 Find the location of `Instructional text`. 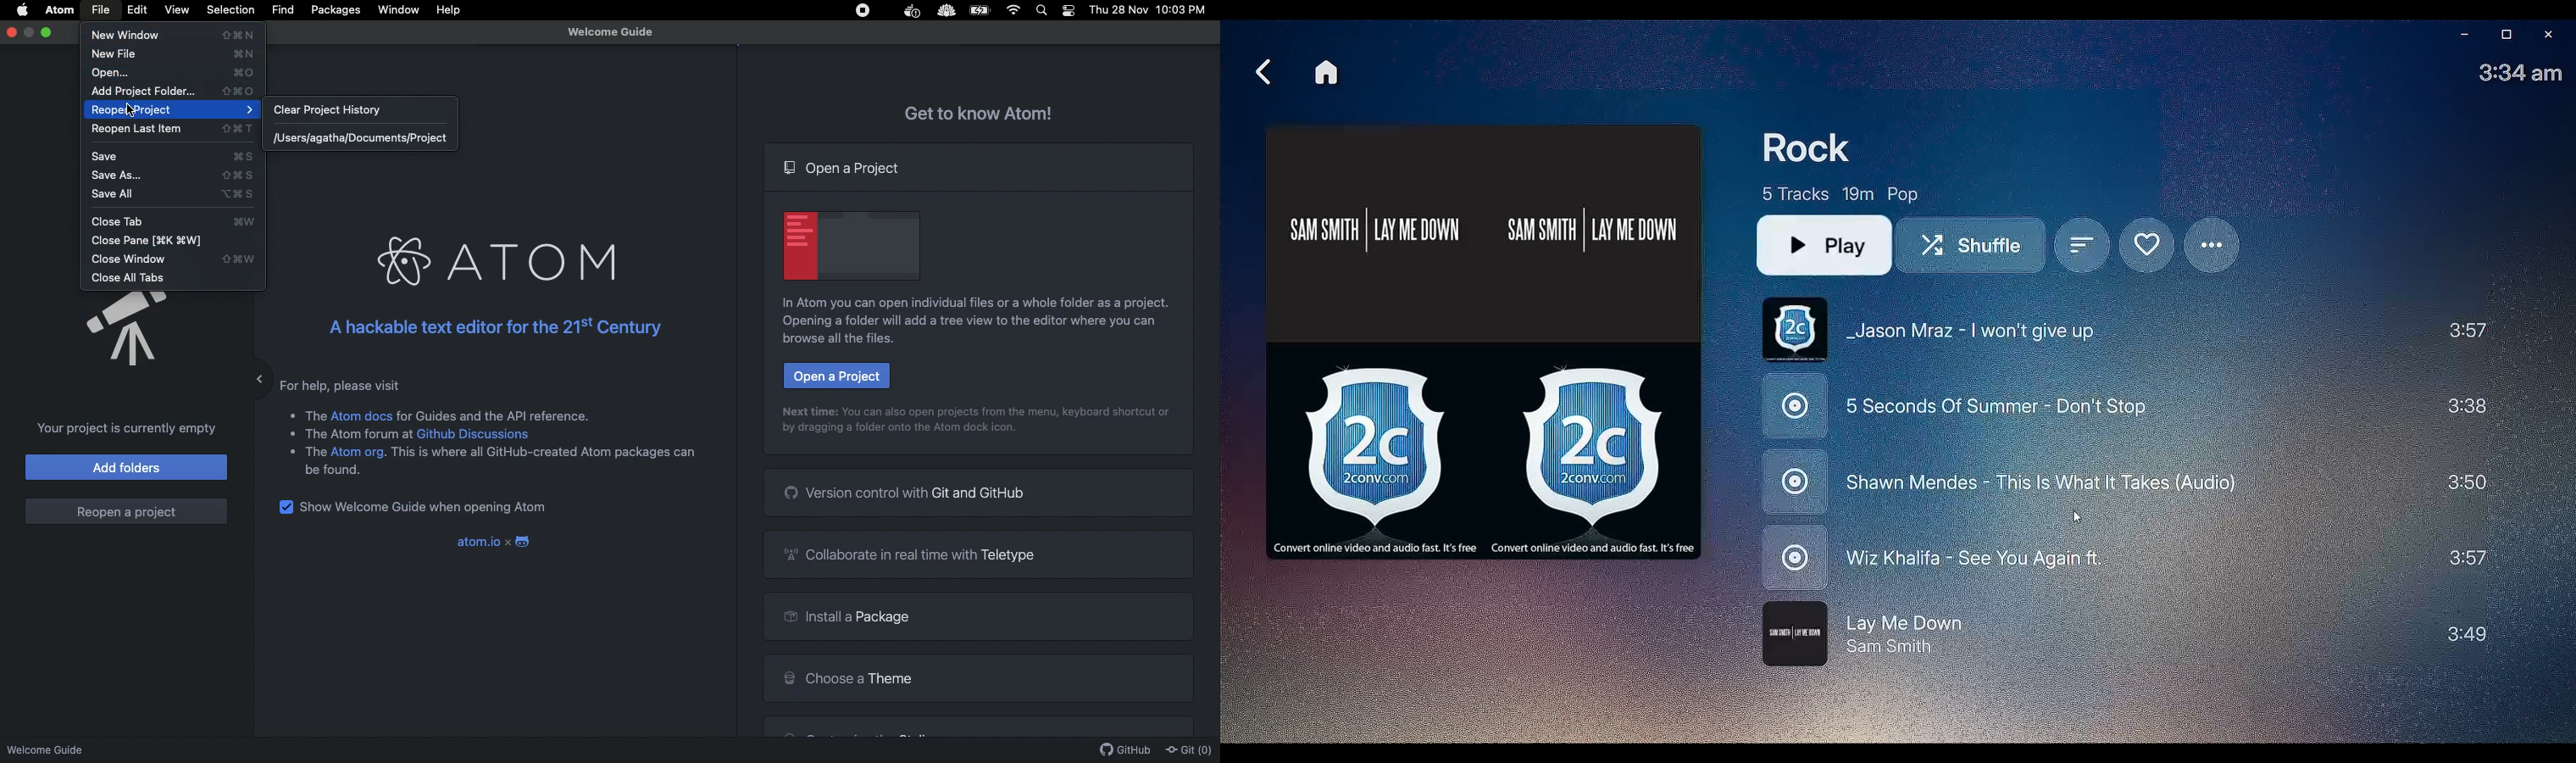

Instructional text is located at coordinates (966, 303).